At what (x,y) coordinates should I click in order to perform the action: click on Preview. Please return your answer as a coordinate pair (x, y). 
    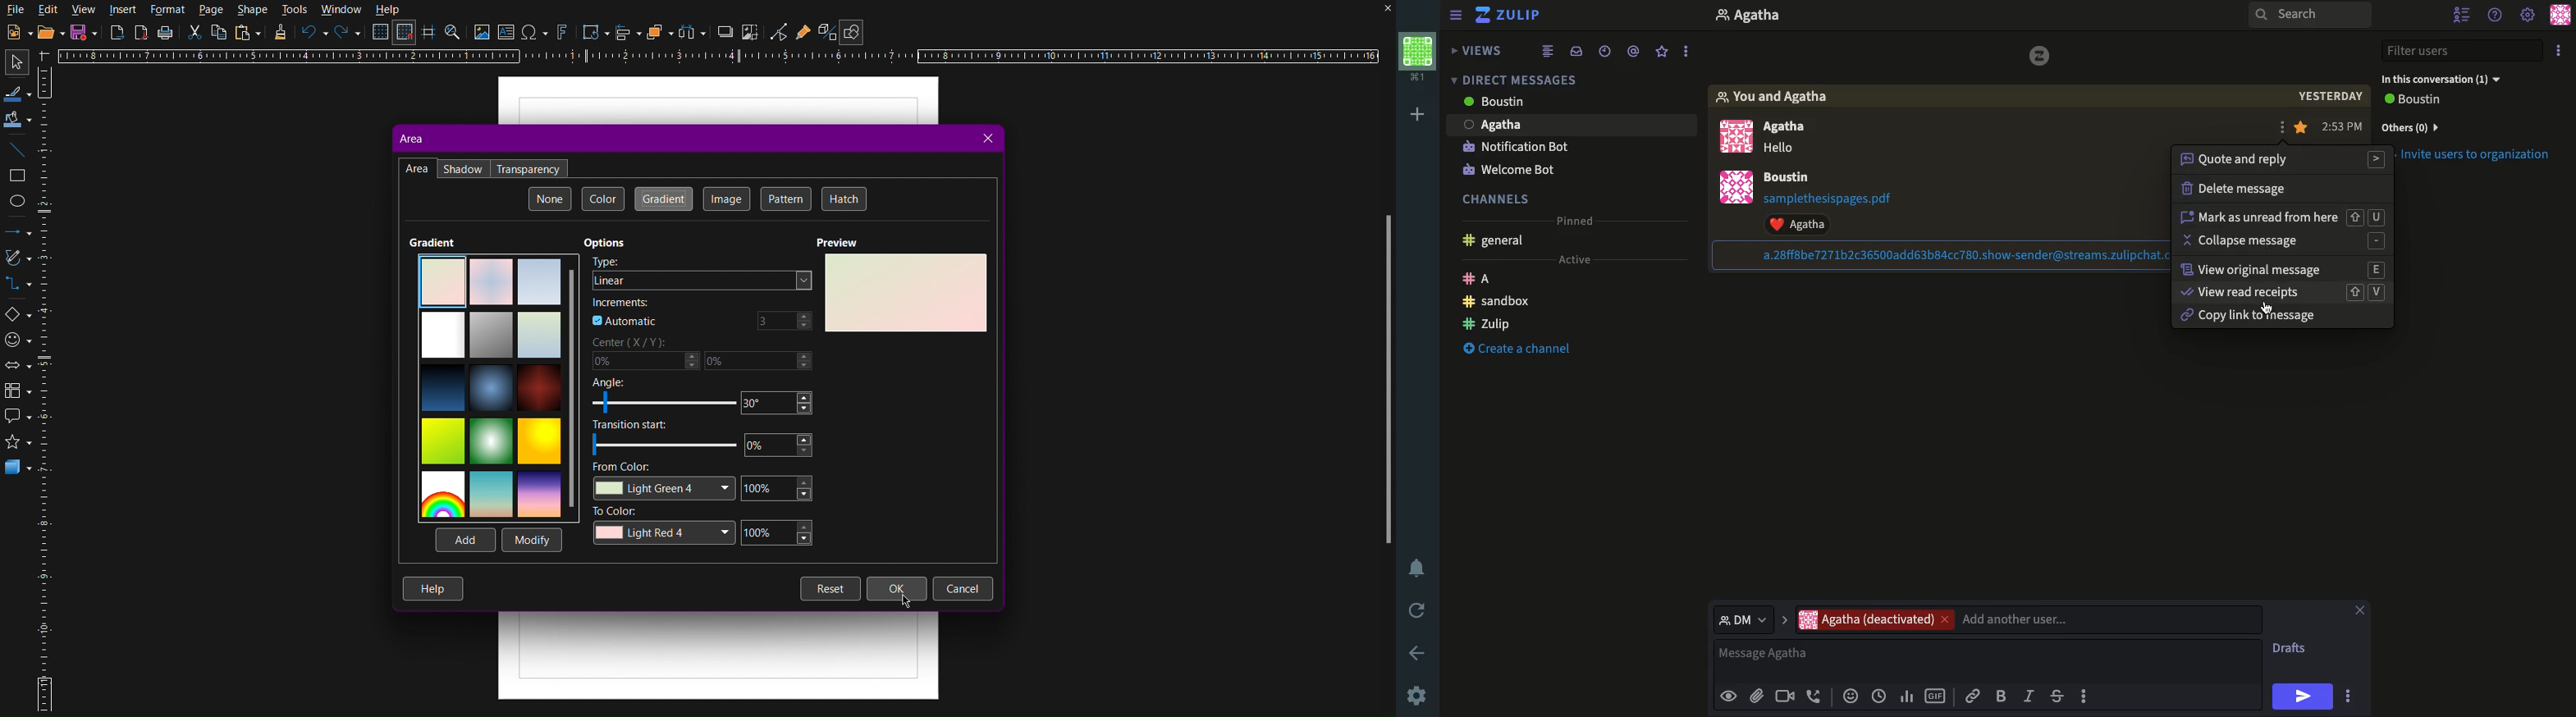
    Looking at the image, I should click on (1728, 695).